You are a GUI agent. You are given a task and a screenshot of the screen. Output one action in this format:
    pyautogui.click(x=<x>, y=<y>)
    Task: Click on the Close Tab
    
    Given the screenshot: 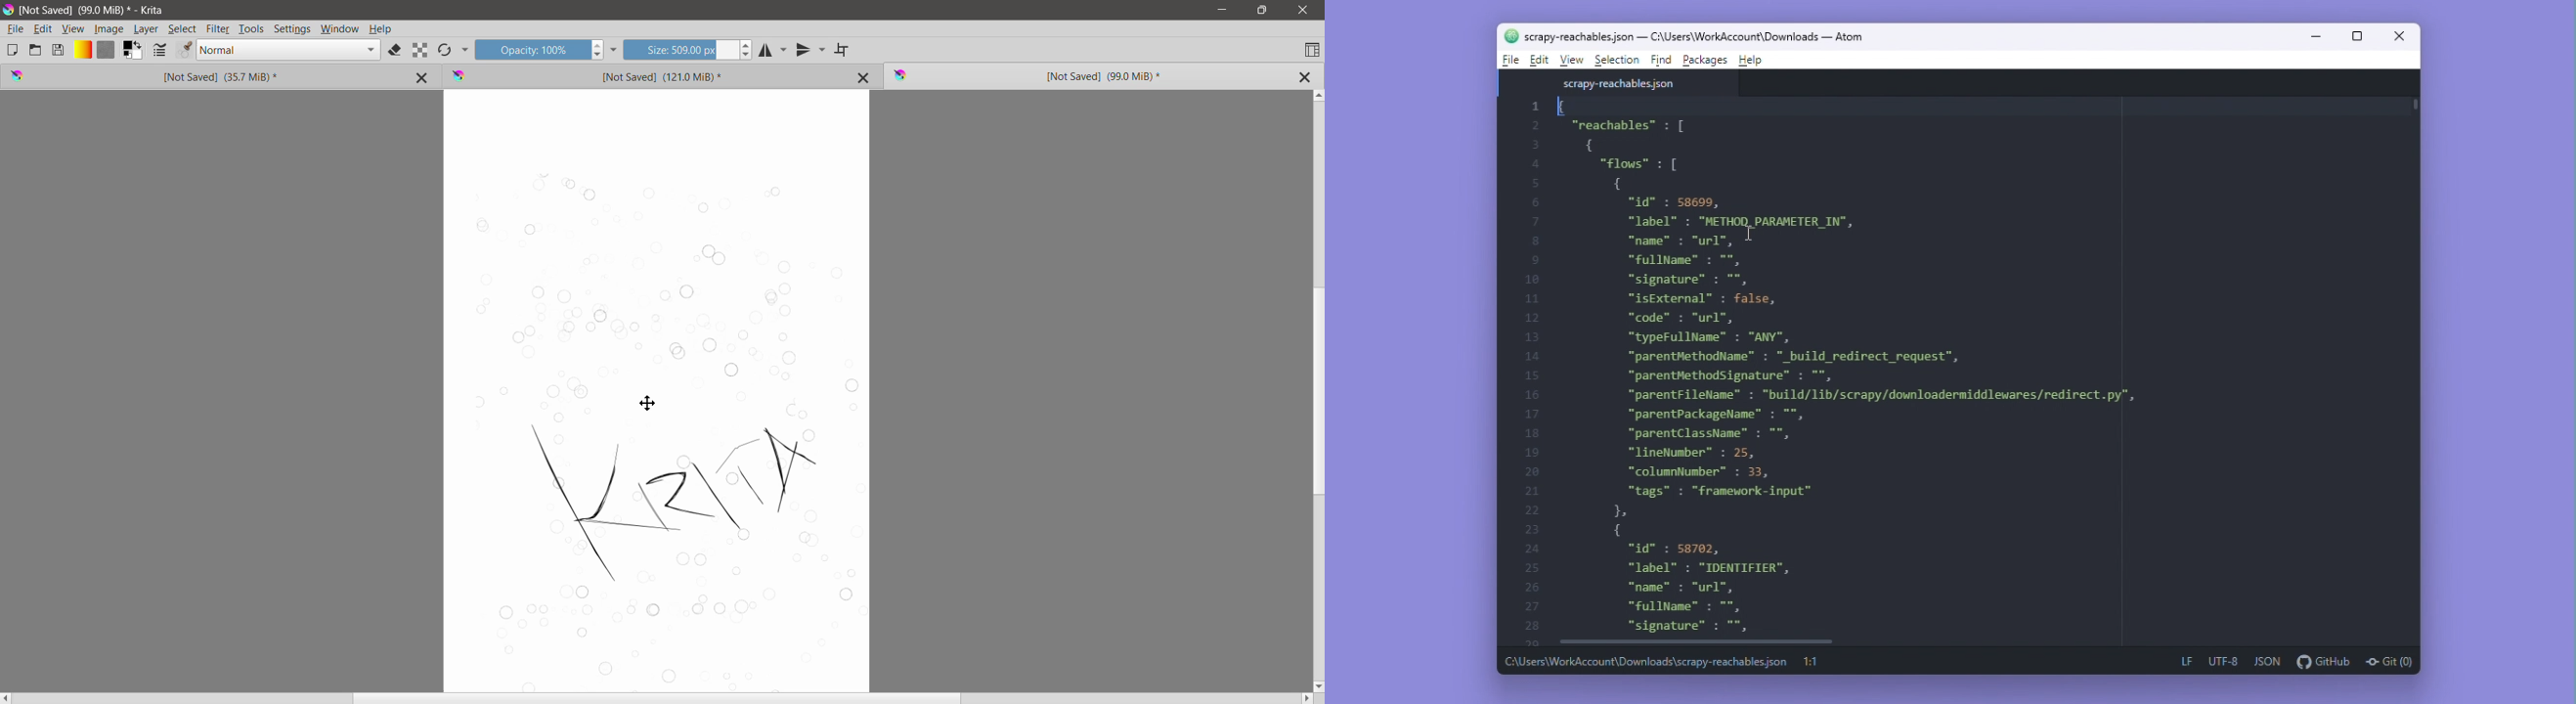 What is the action you would take?
    pyautogui.click(x=864, y=77)
    